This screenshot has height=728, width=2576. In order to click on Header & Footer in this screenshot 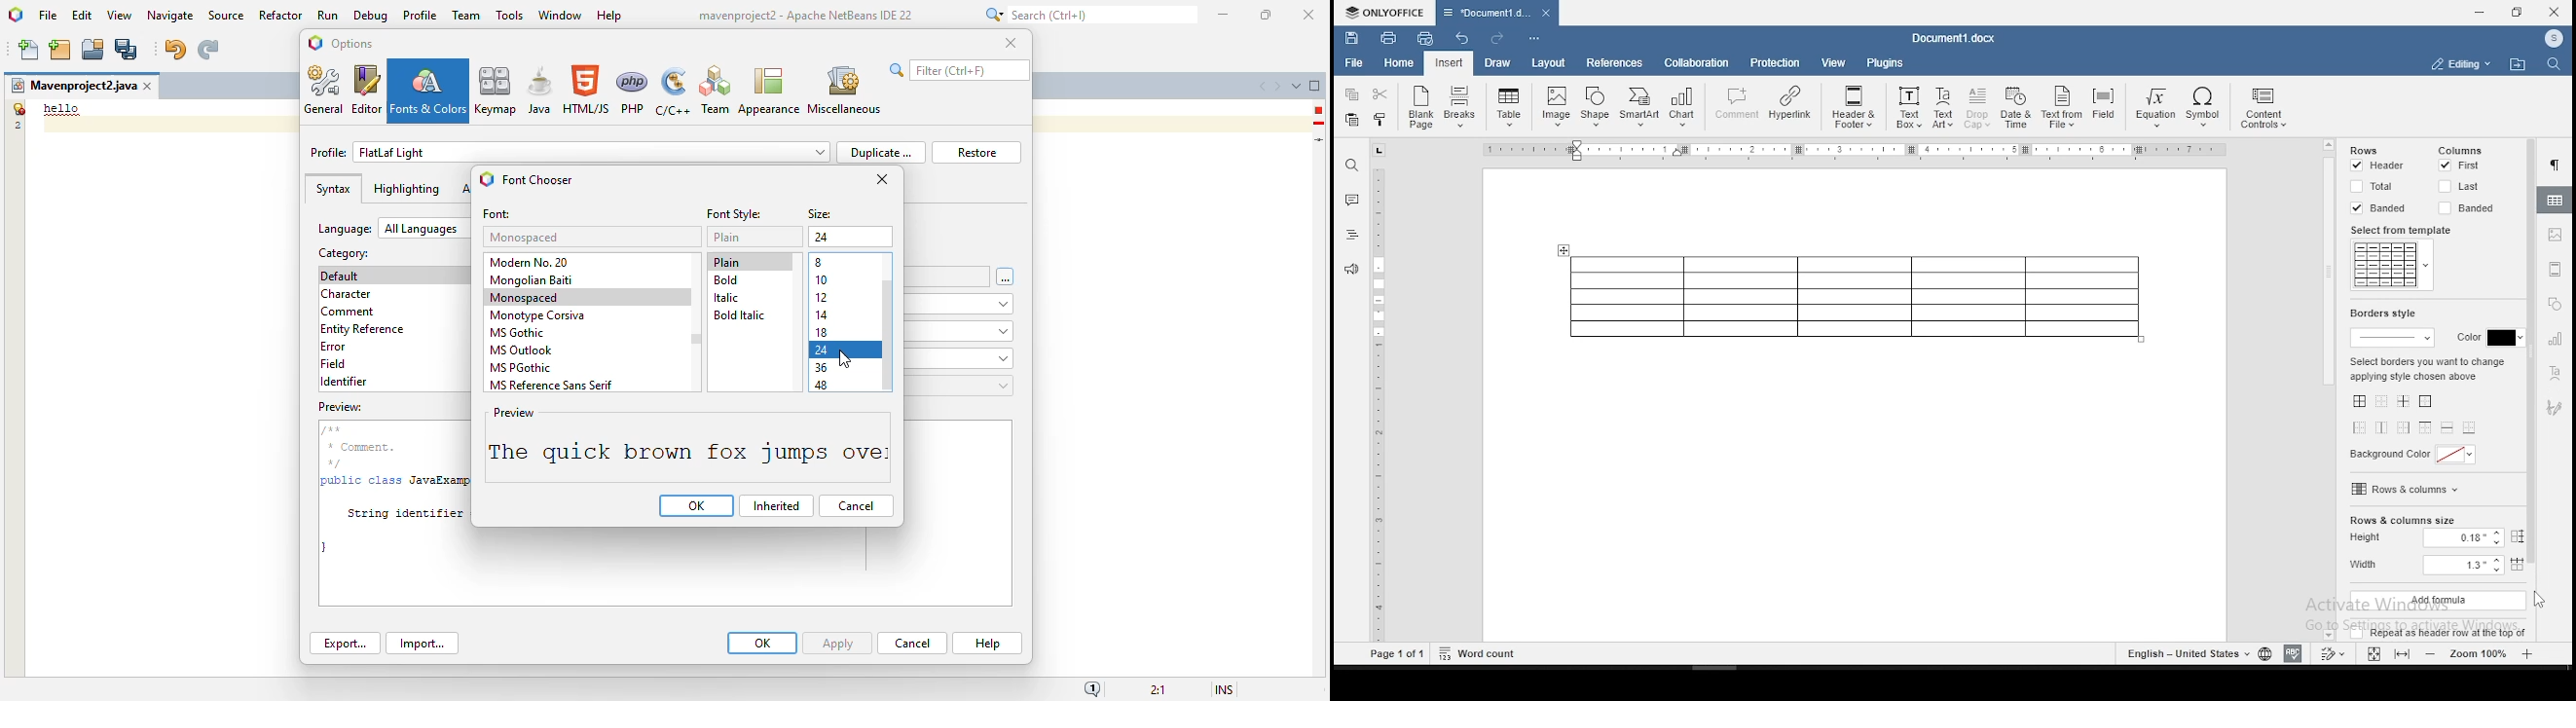, I will do `click(1853, 107)`.